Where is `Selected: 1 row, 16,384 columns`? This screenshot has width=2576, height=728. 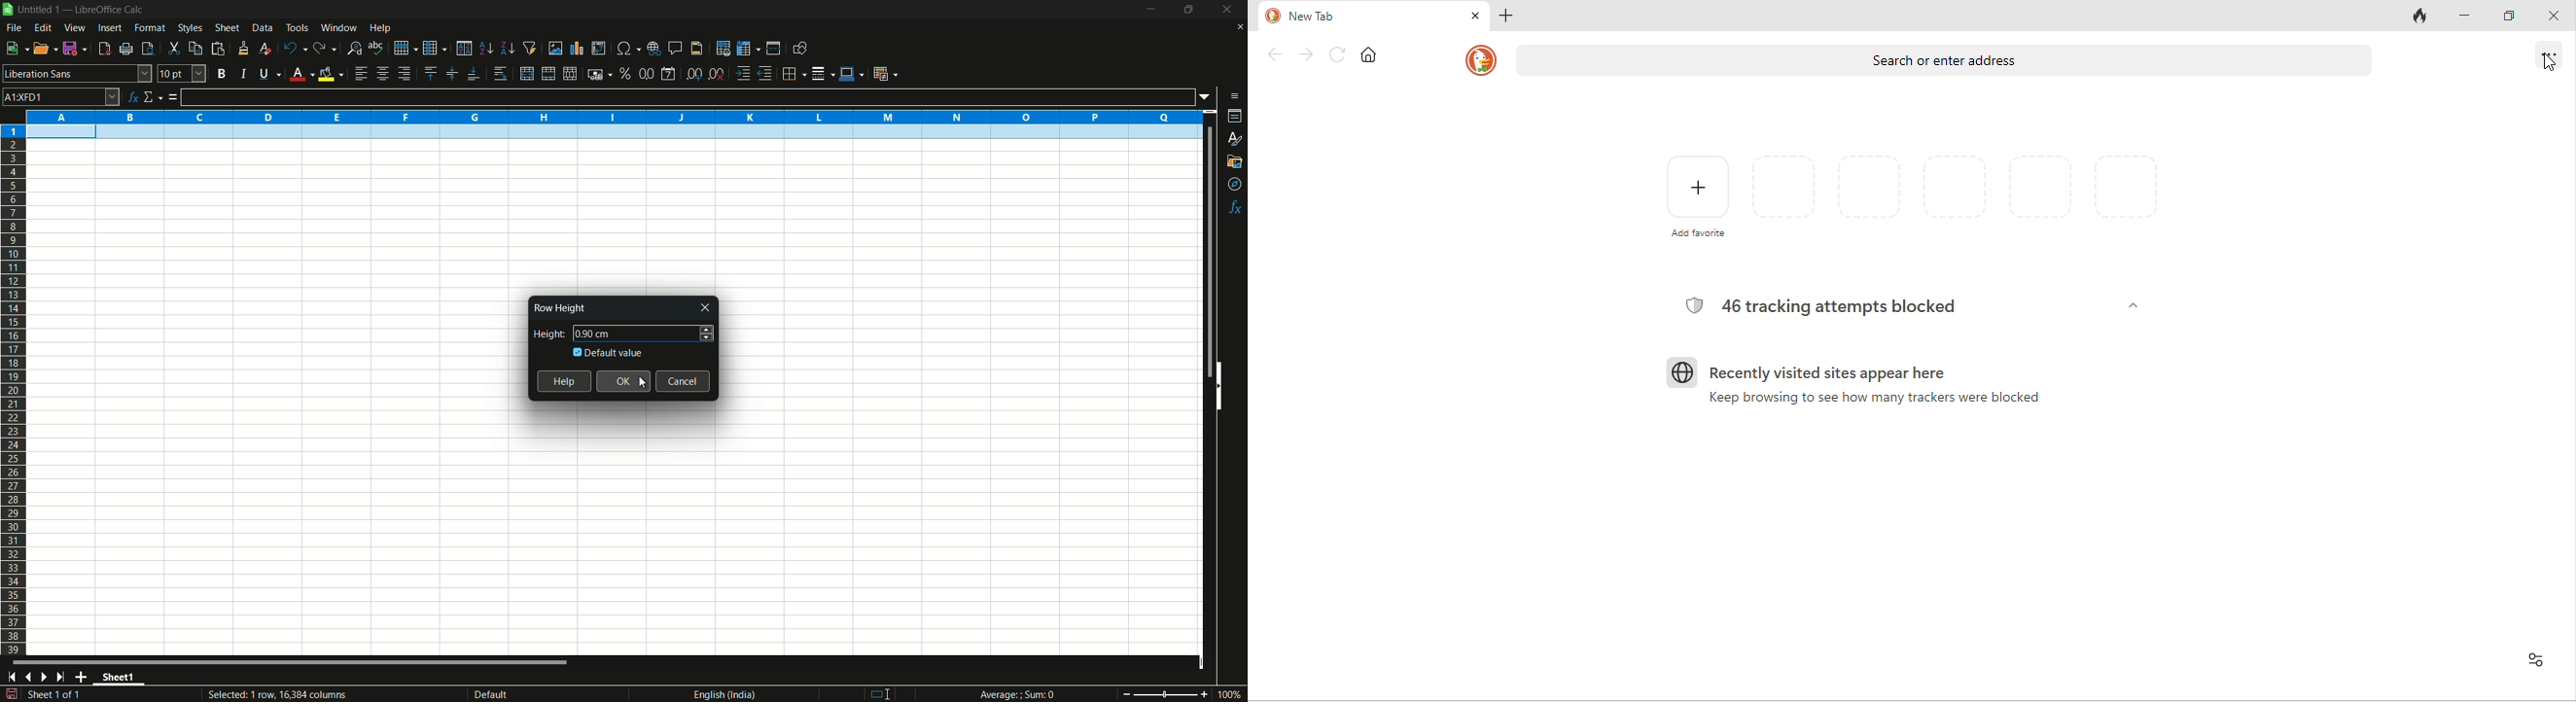
Selected: 1 row, 16,384 columns is located at coordinates (274, 694).